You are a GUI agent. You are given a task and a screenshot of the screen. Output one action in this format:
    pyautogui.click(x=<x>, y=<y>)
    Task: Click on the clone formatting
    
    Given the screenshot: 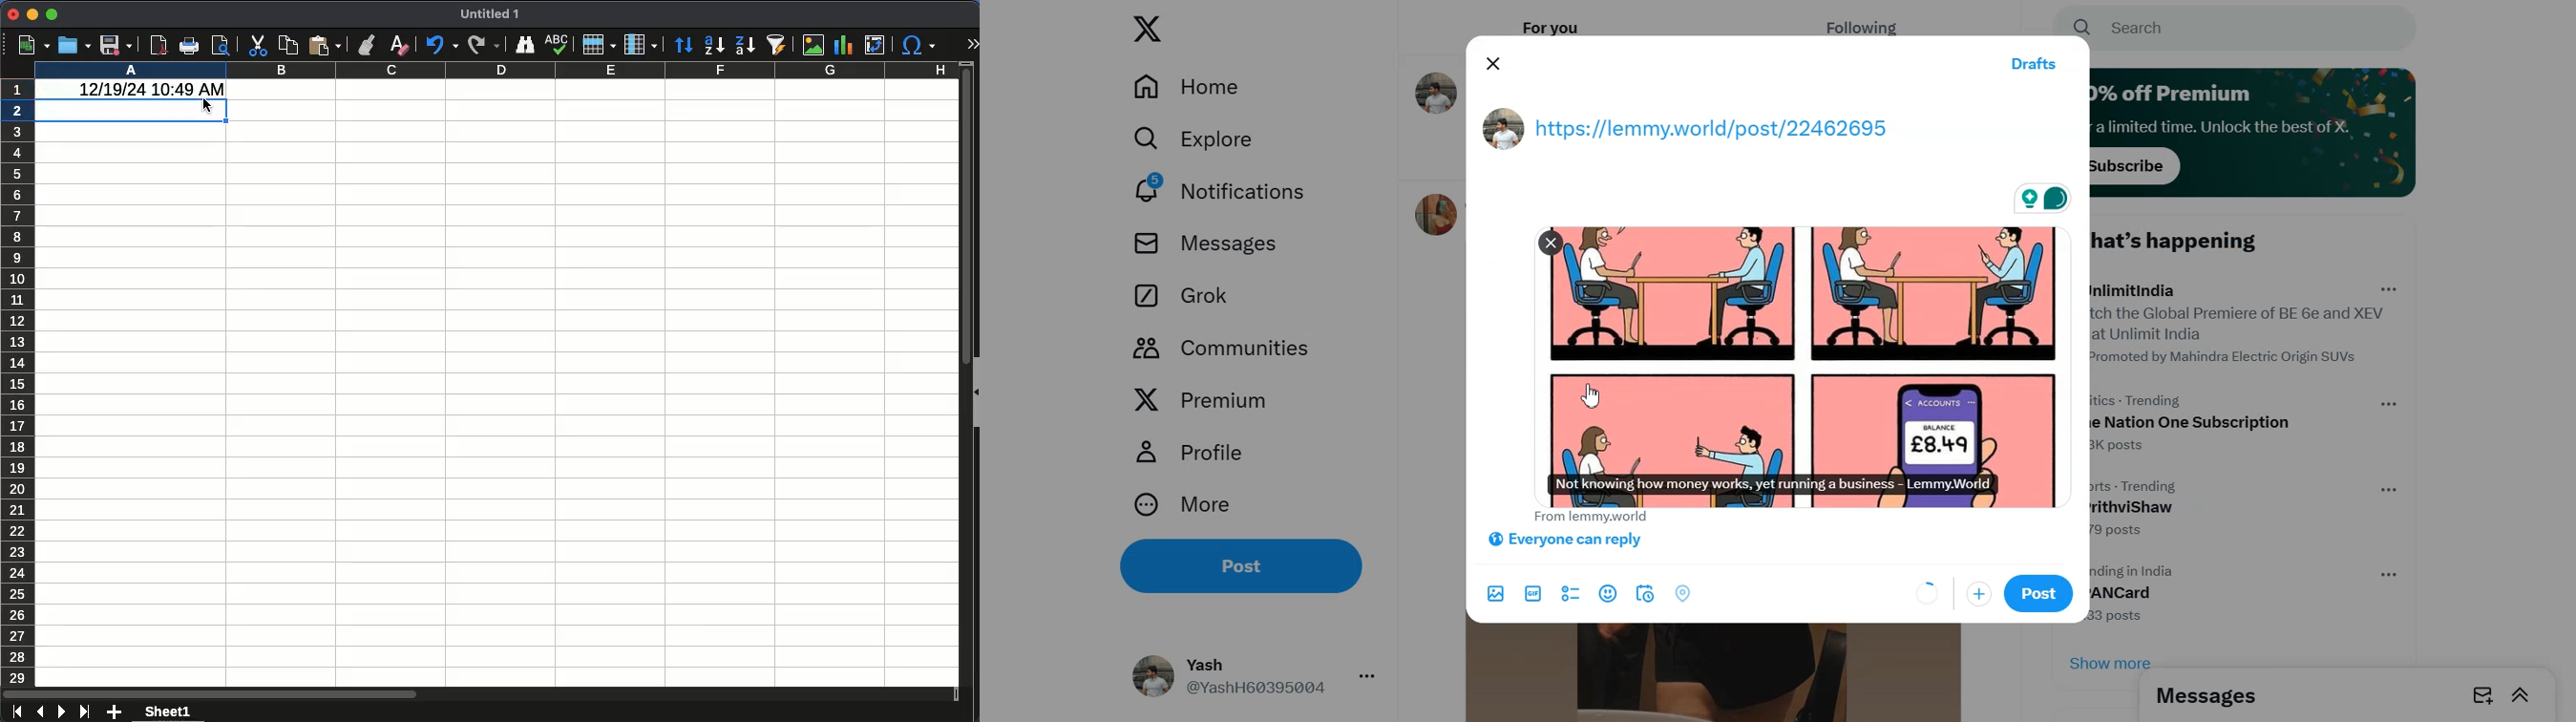 What is the action you would take?
    pyautogui.click(x=369, y=46)
    